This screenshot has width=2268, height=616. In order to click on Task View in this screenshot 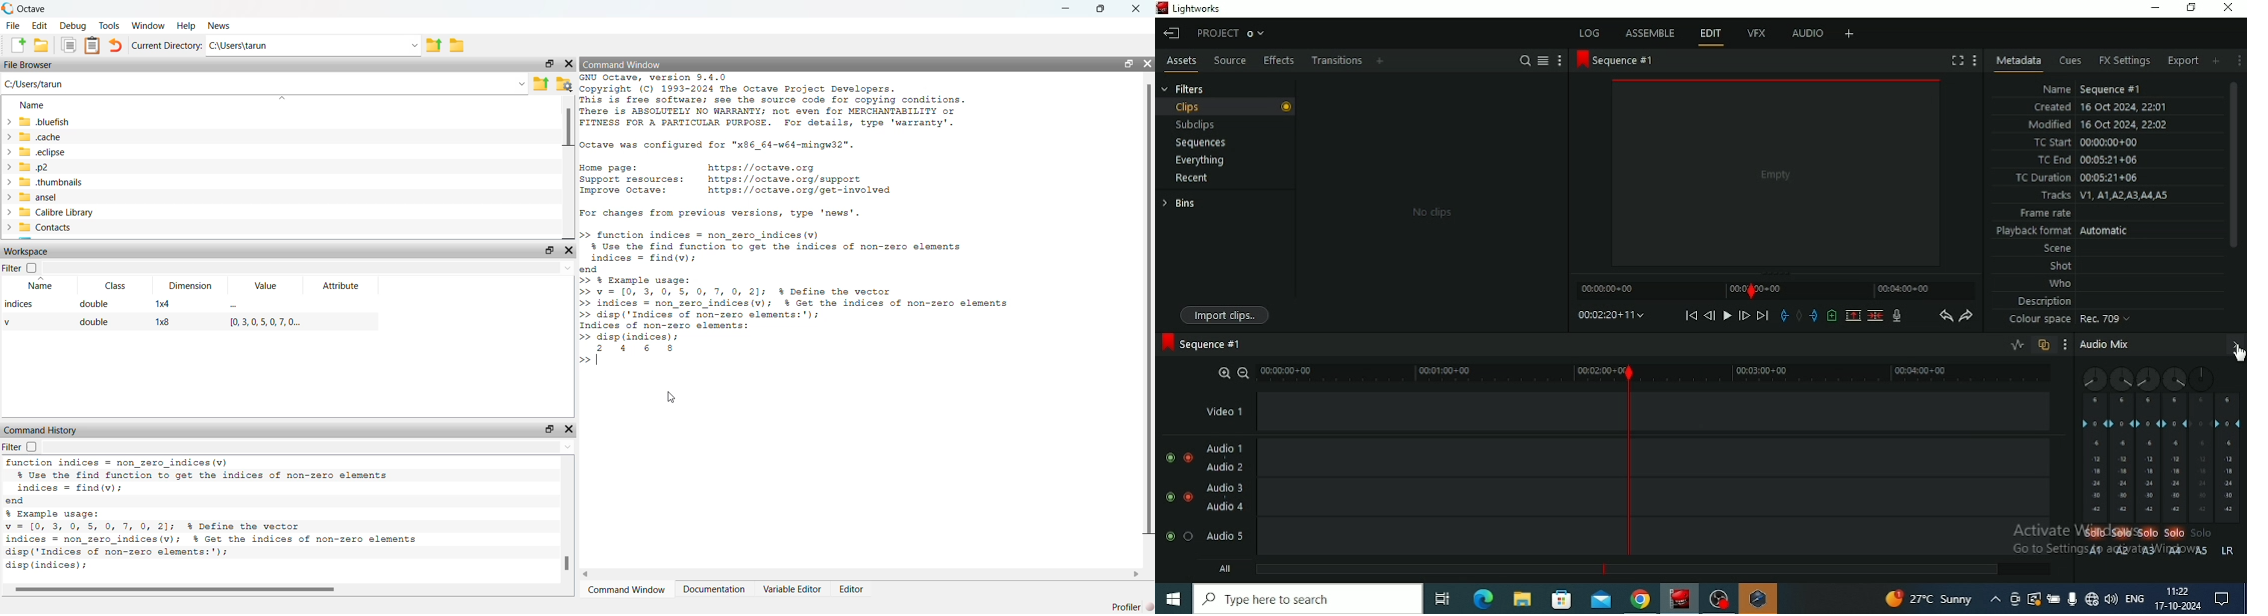, I will do `click(1443, 599)`.